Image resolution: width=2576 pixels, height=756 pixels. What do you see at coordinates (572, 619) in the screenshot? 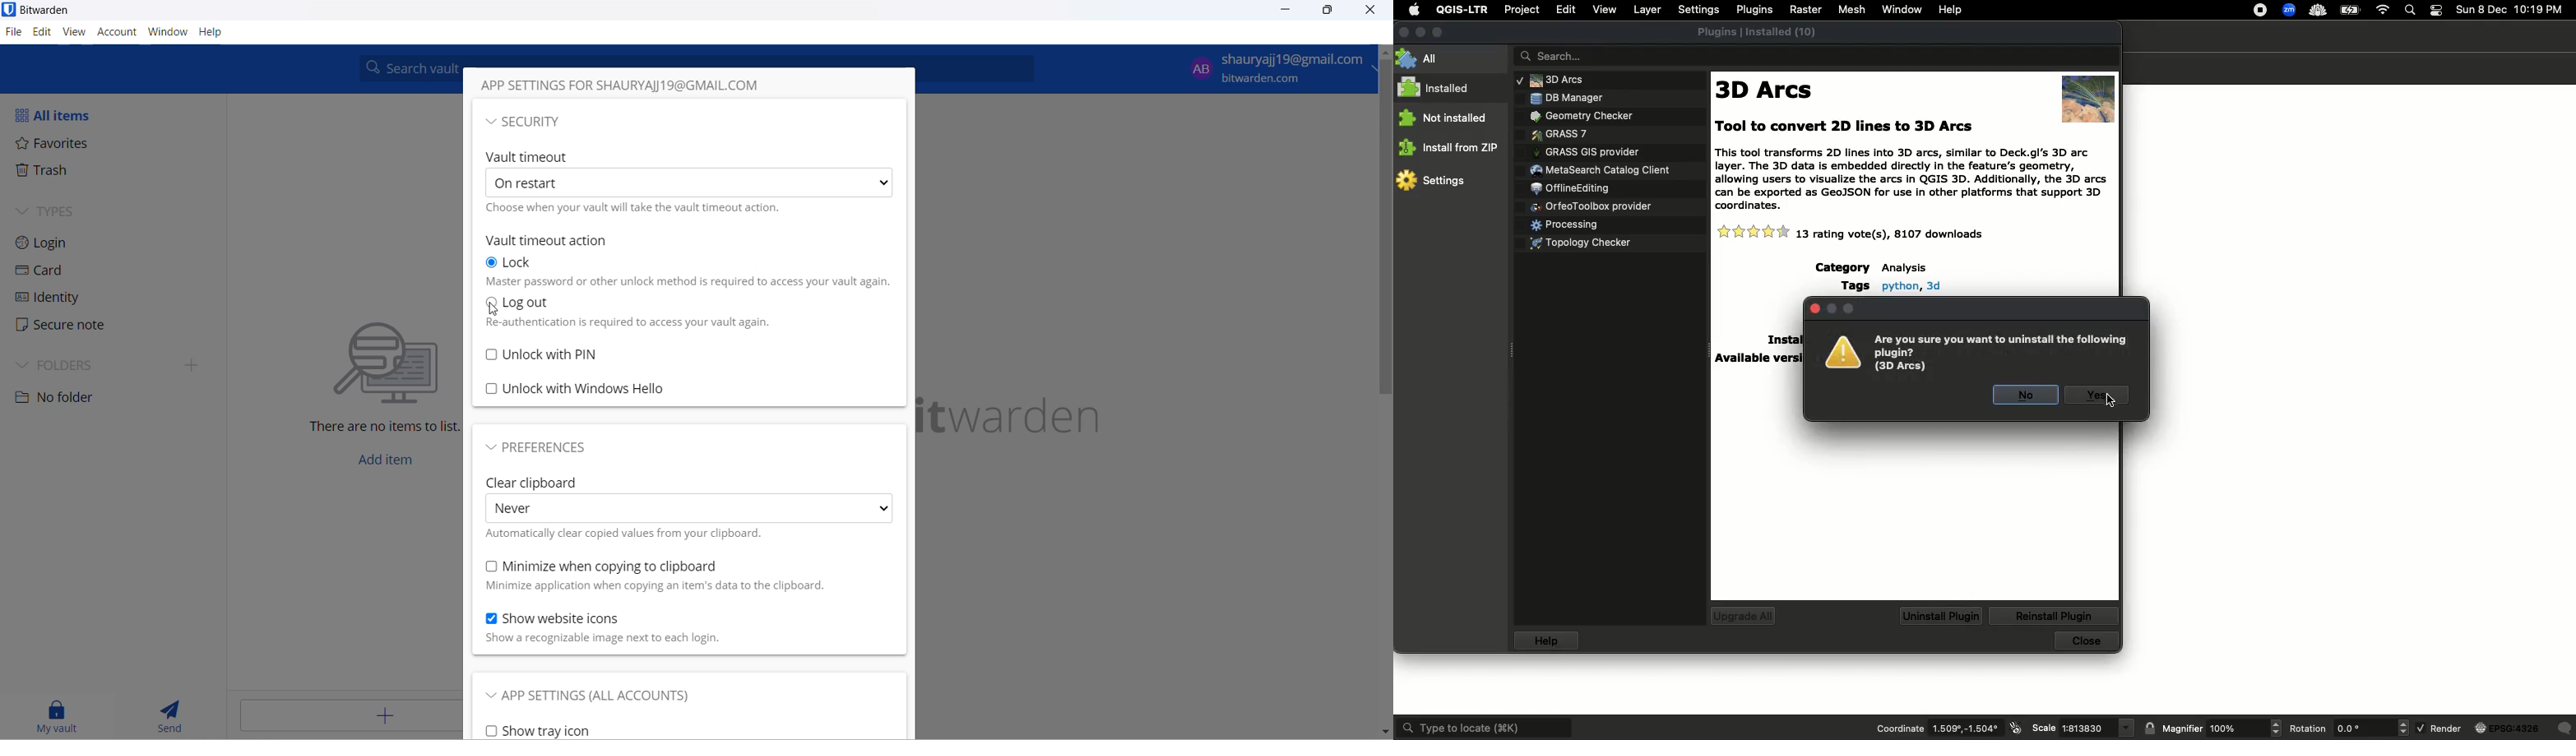
I see `show website icon checkbox` at bounding box center [572, 619].